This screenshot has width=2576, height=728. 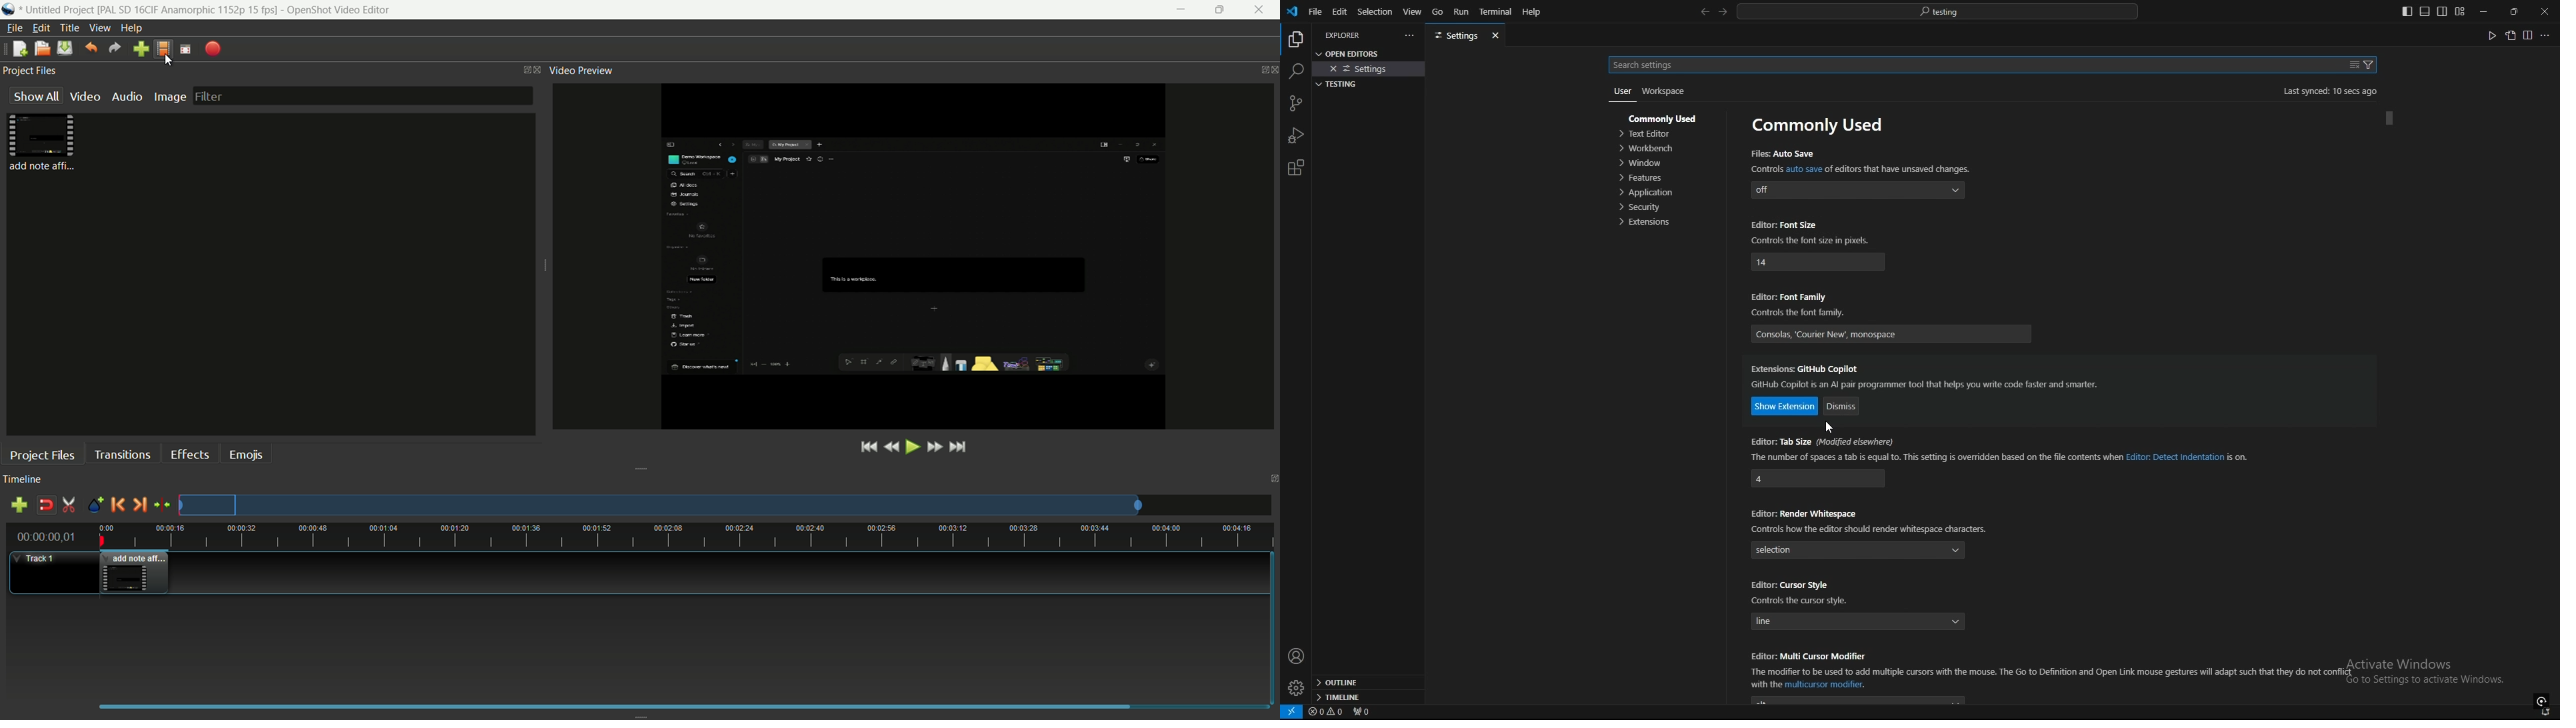 I want to click on cursor, so click(x=169, y=59).